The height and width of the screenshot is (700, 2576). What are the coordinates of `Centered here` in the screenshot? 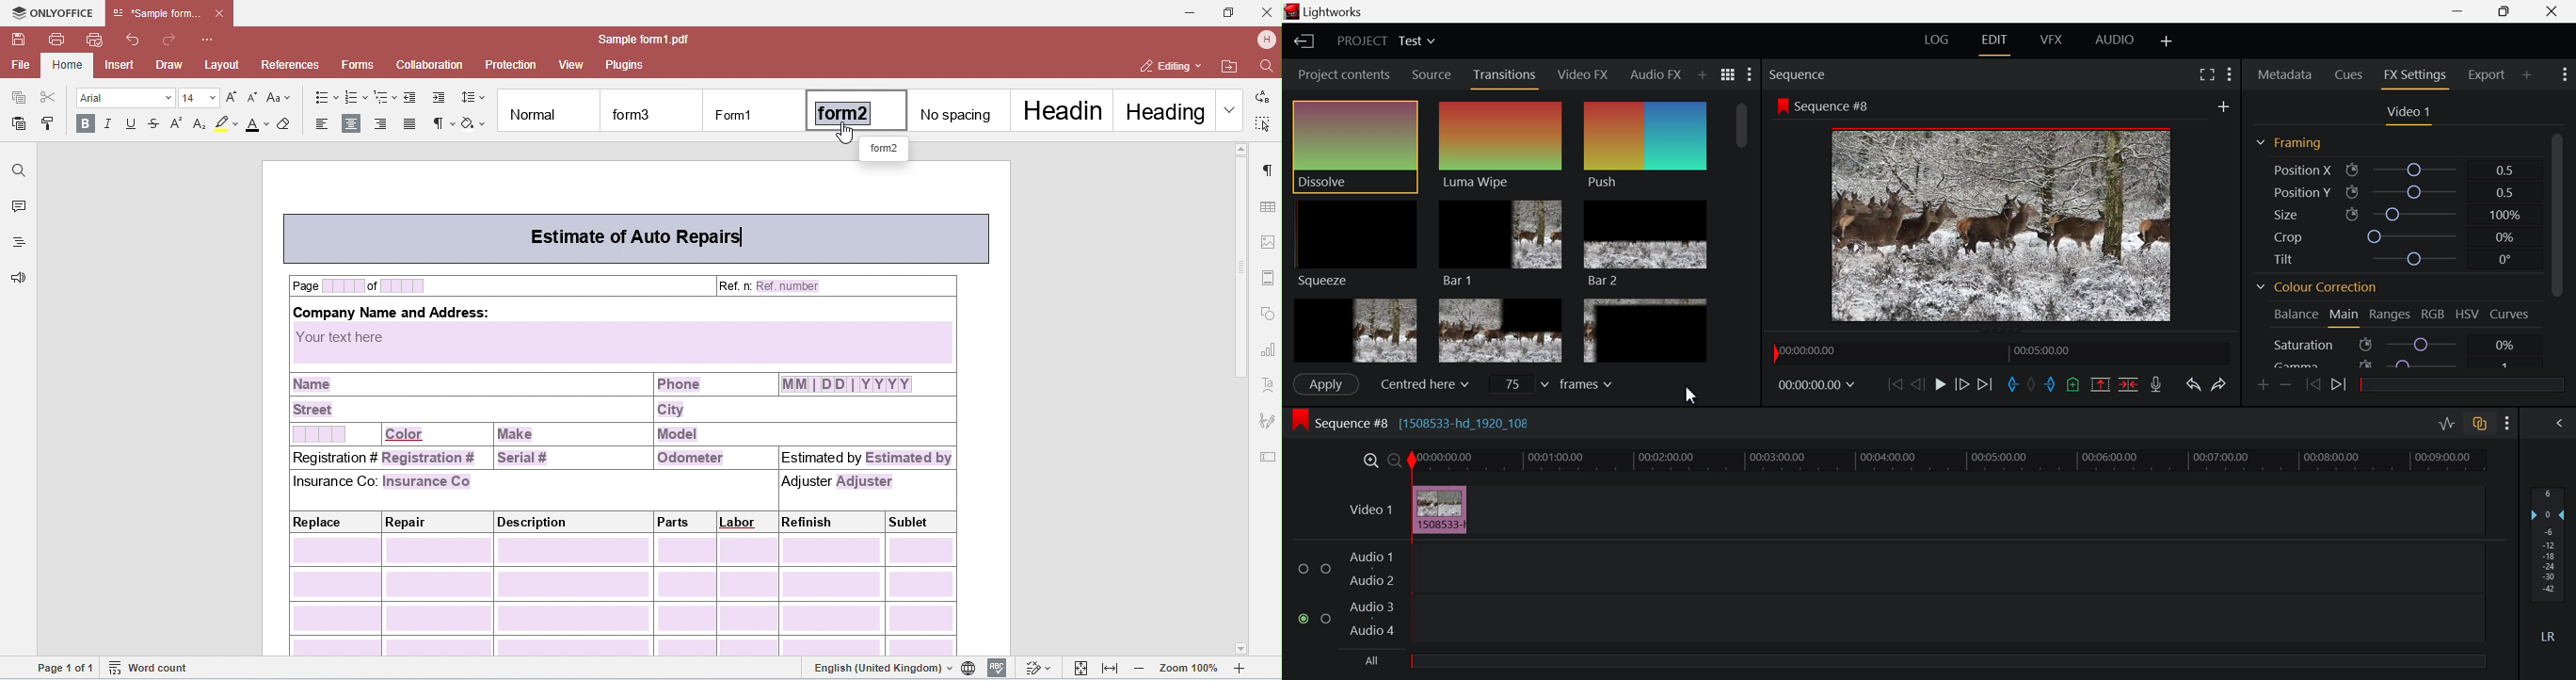 It's located at (1423, 383).